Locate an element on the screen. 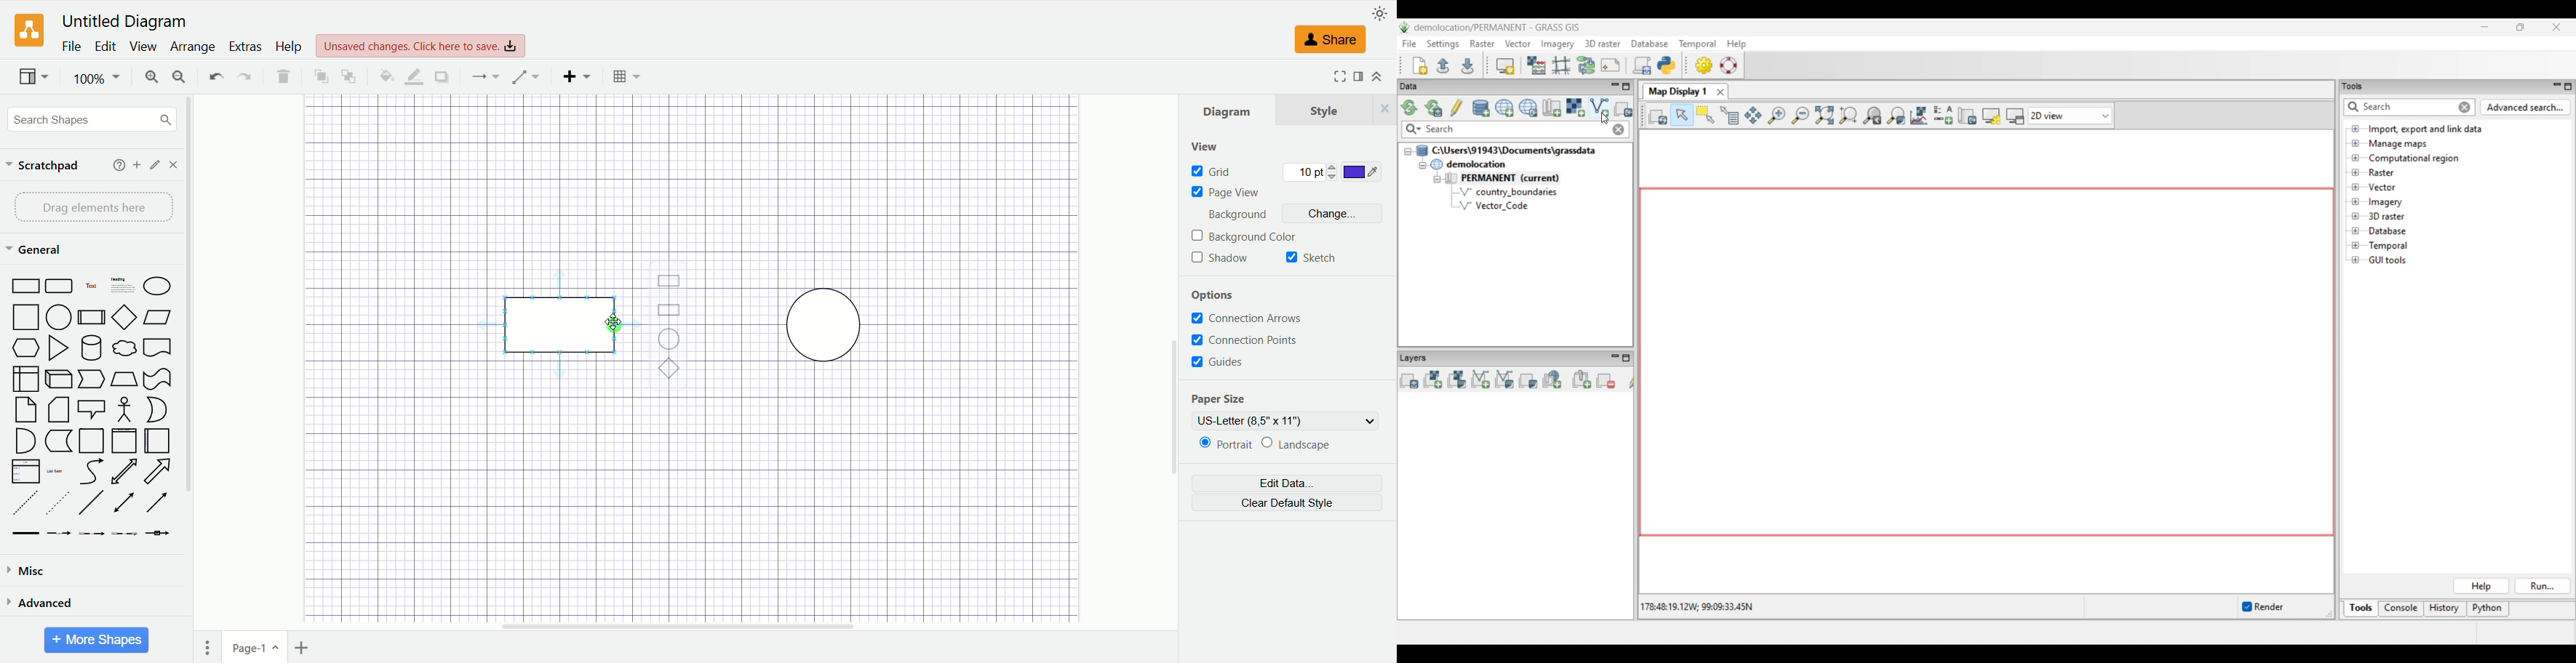 The width and height of the screenshot is (2576, 672). help is located at coordinates (116, 165).